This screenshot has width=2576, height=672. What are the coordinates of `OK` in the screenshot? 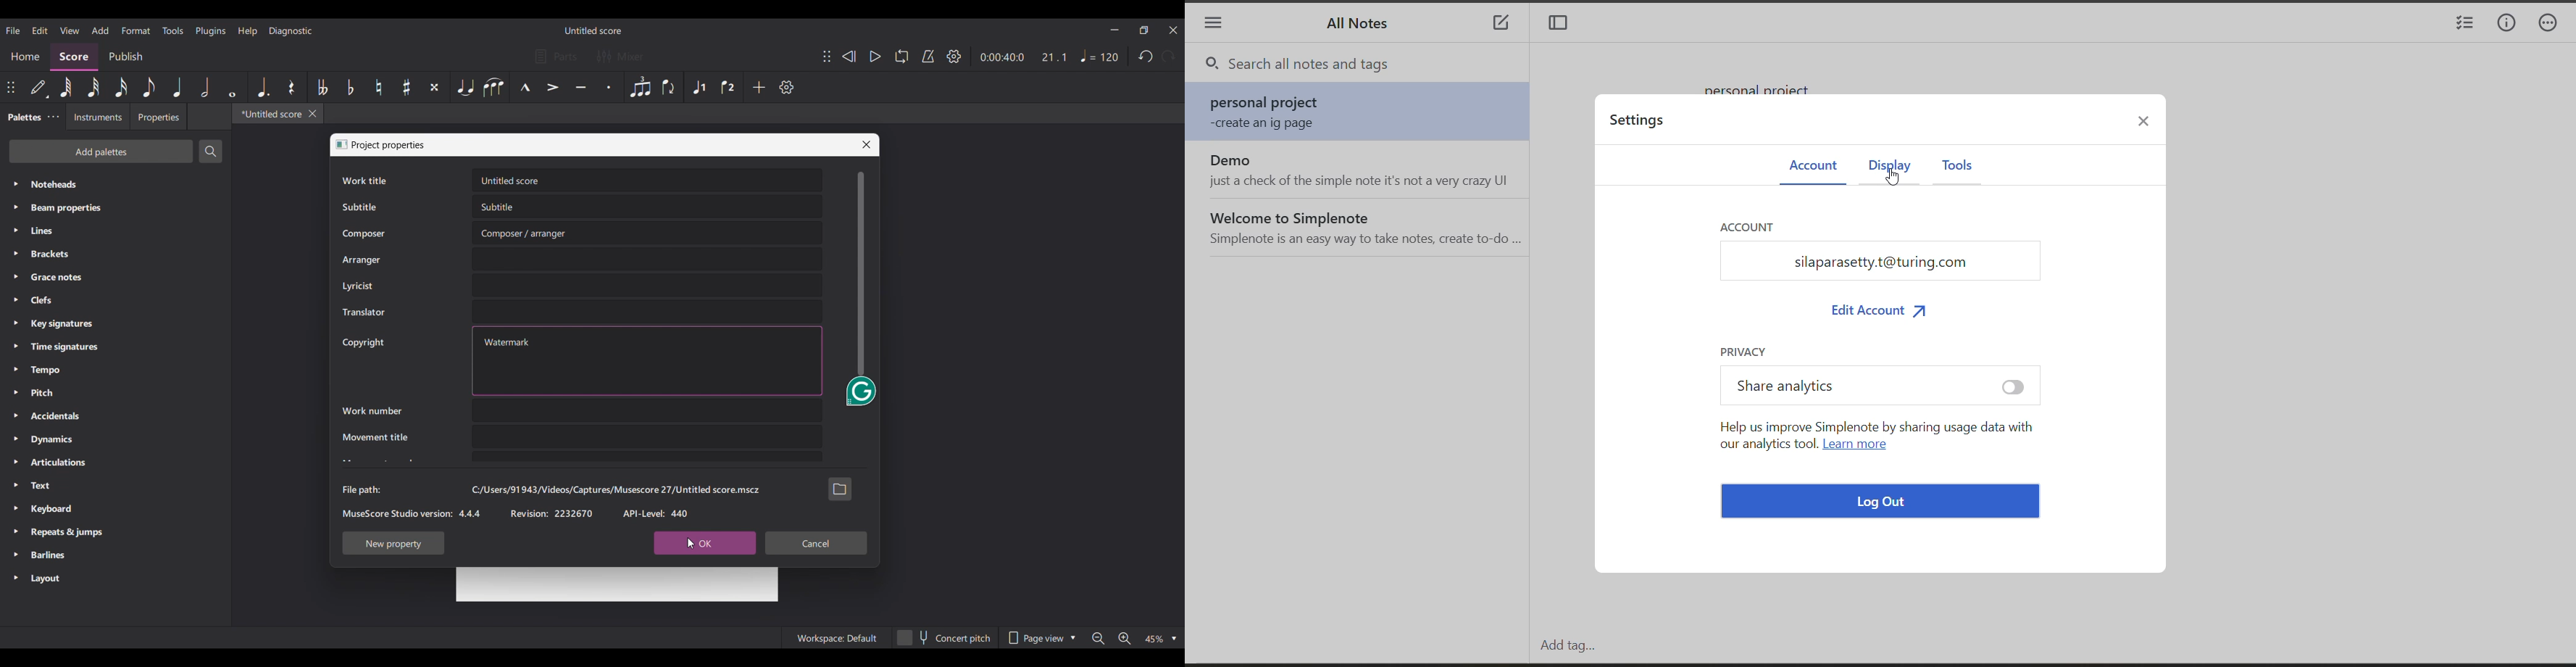 It's located at (704, 543).